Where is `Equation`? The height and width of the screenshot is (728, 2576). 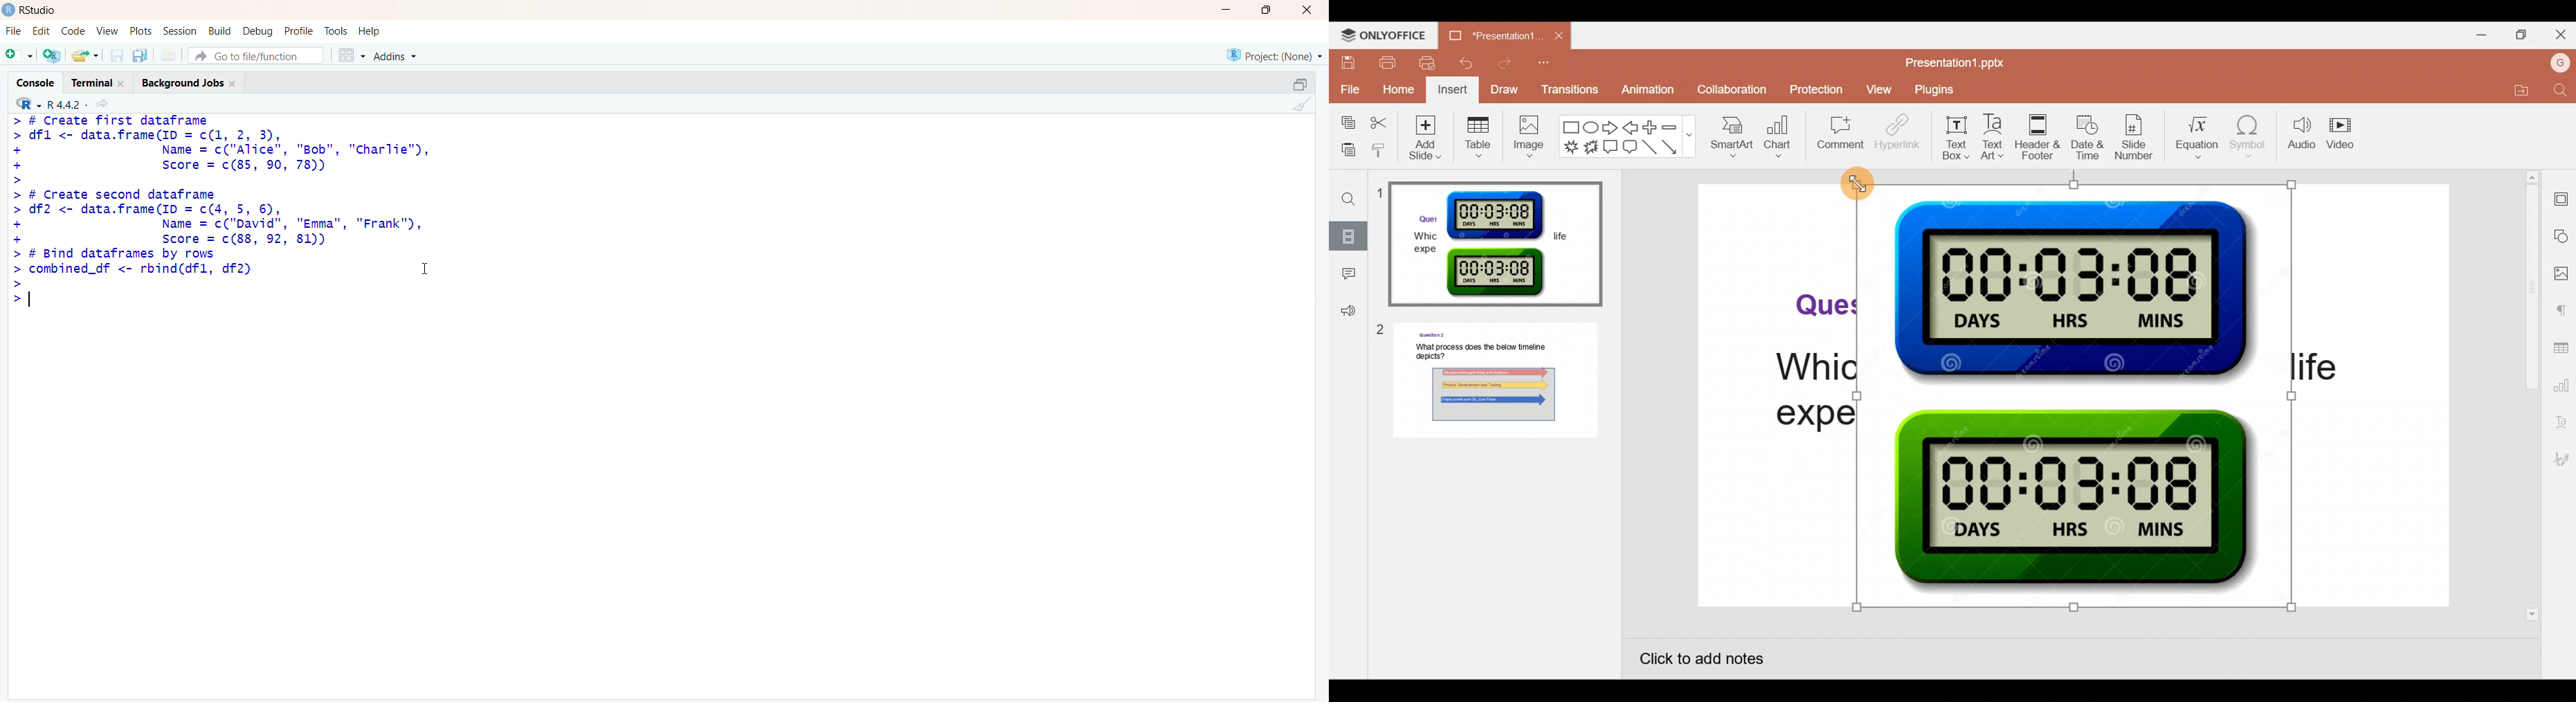
Equation is located at coordinates (2198, 137).